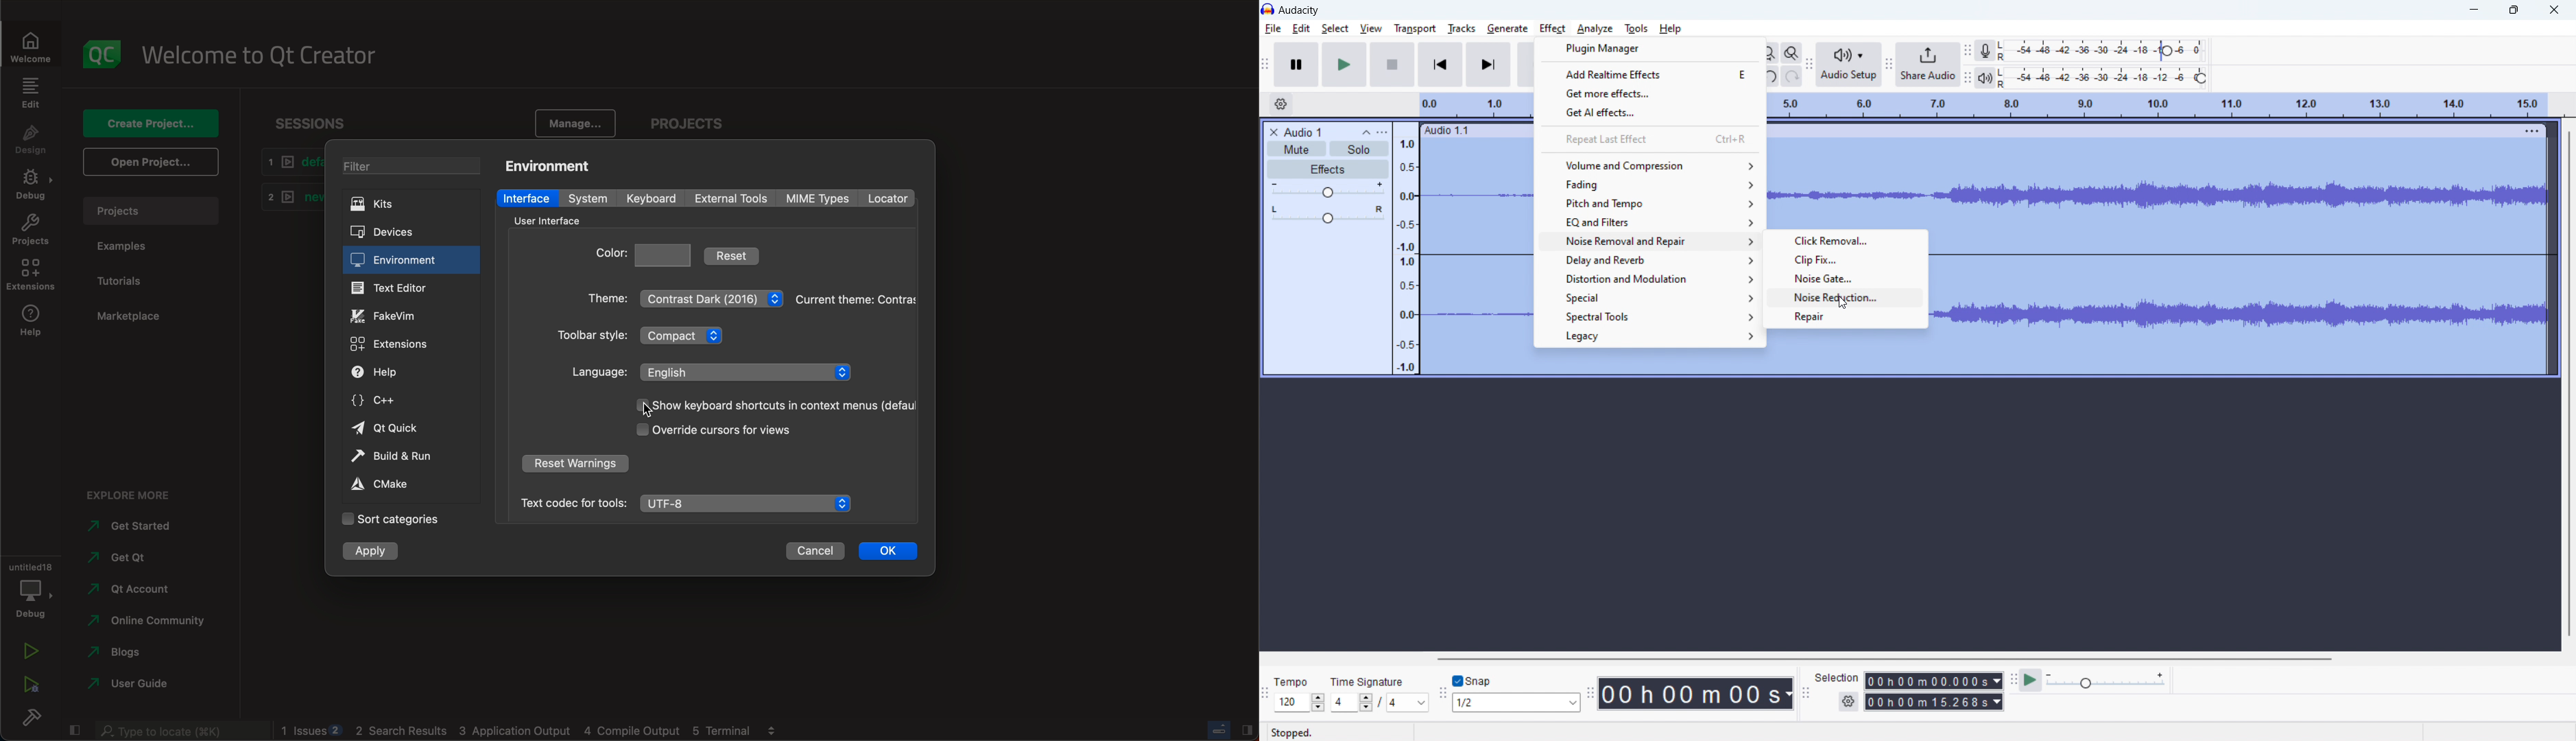 The height and width of the screenshot is (756, 2576). I want to click on started, so click(135, 526).